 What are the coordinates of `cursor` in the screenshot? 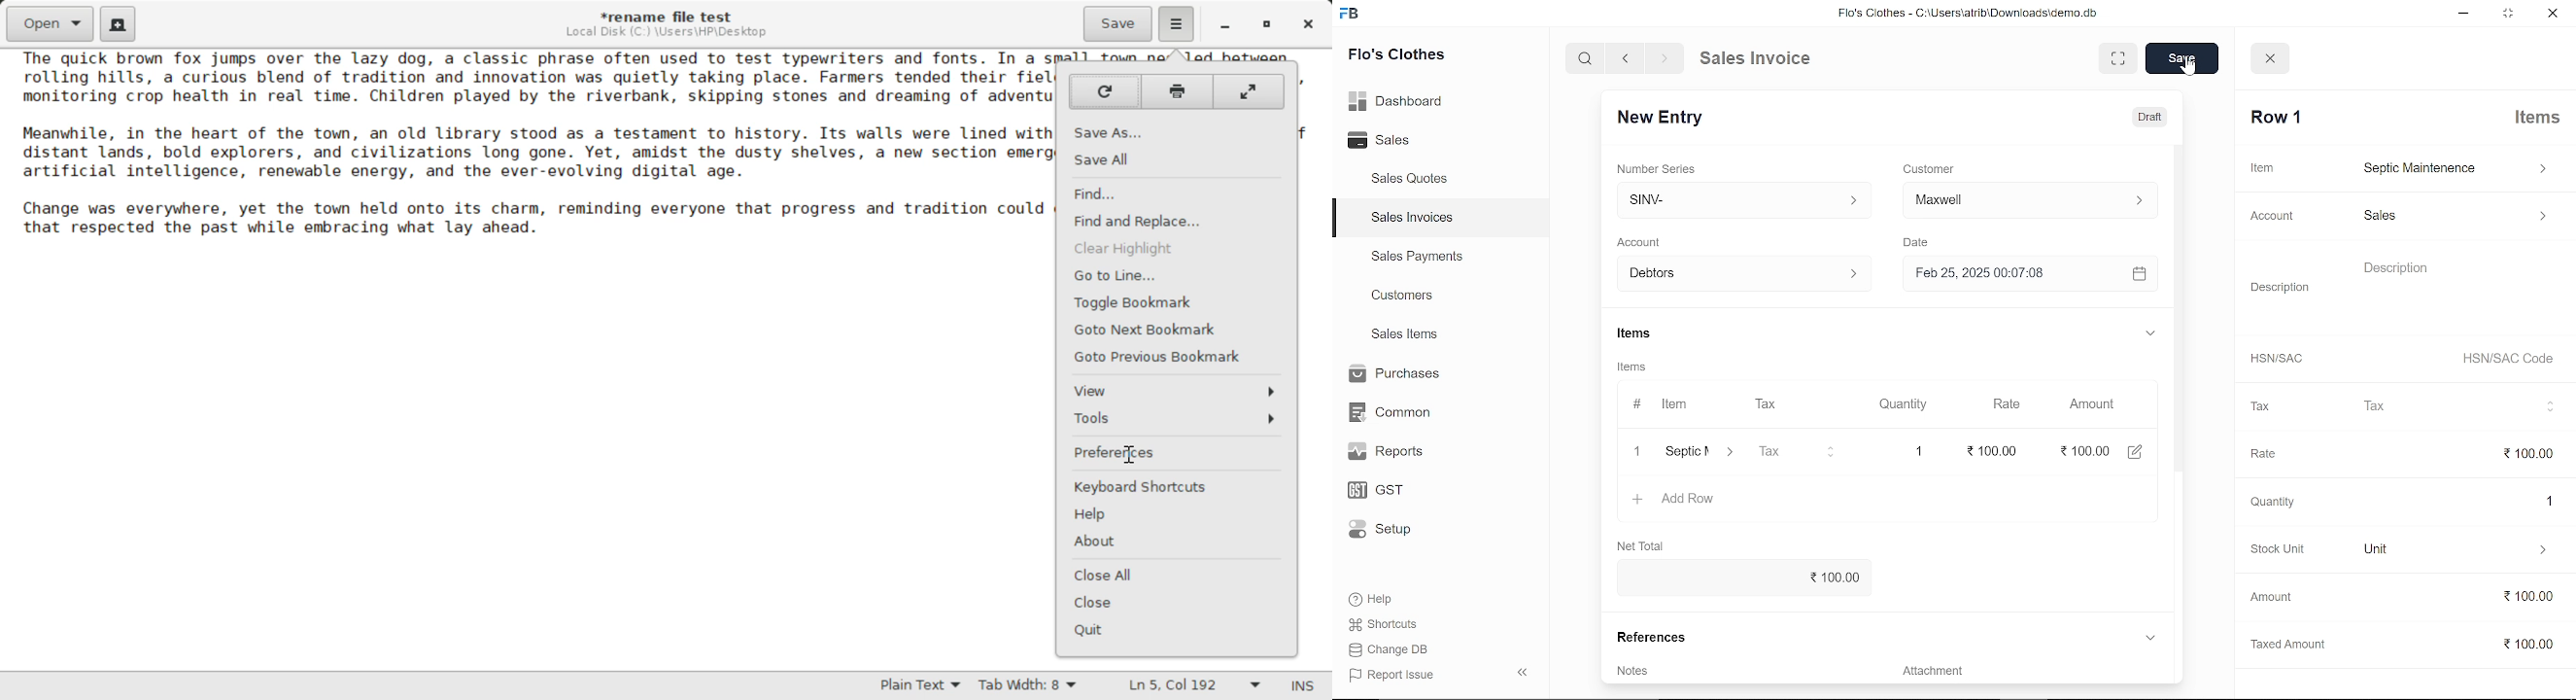 It's located at (2186, 68).